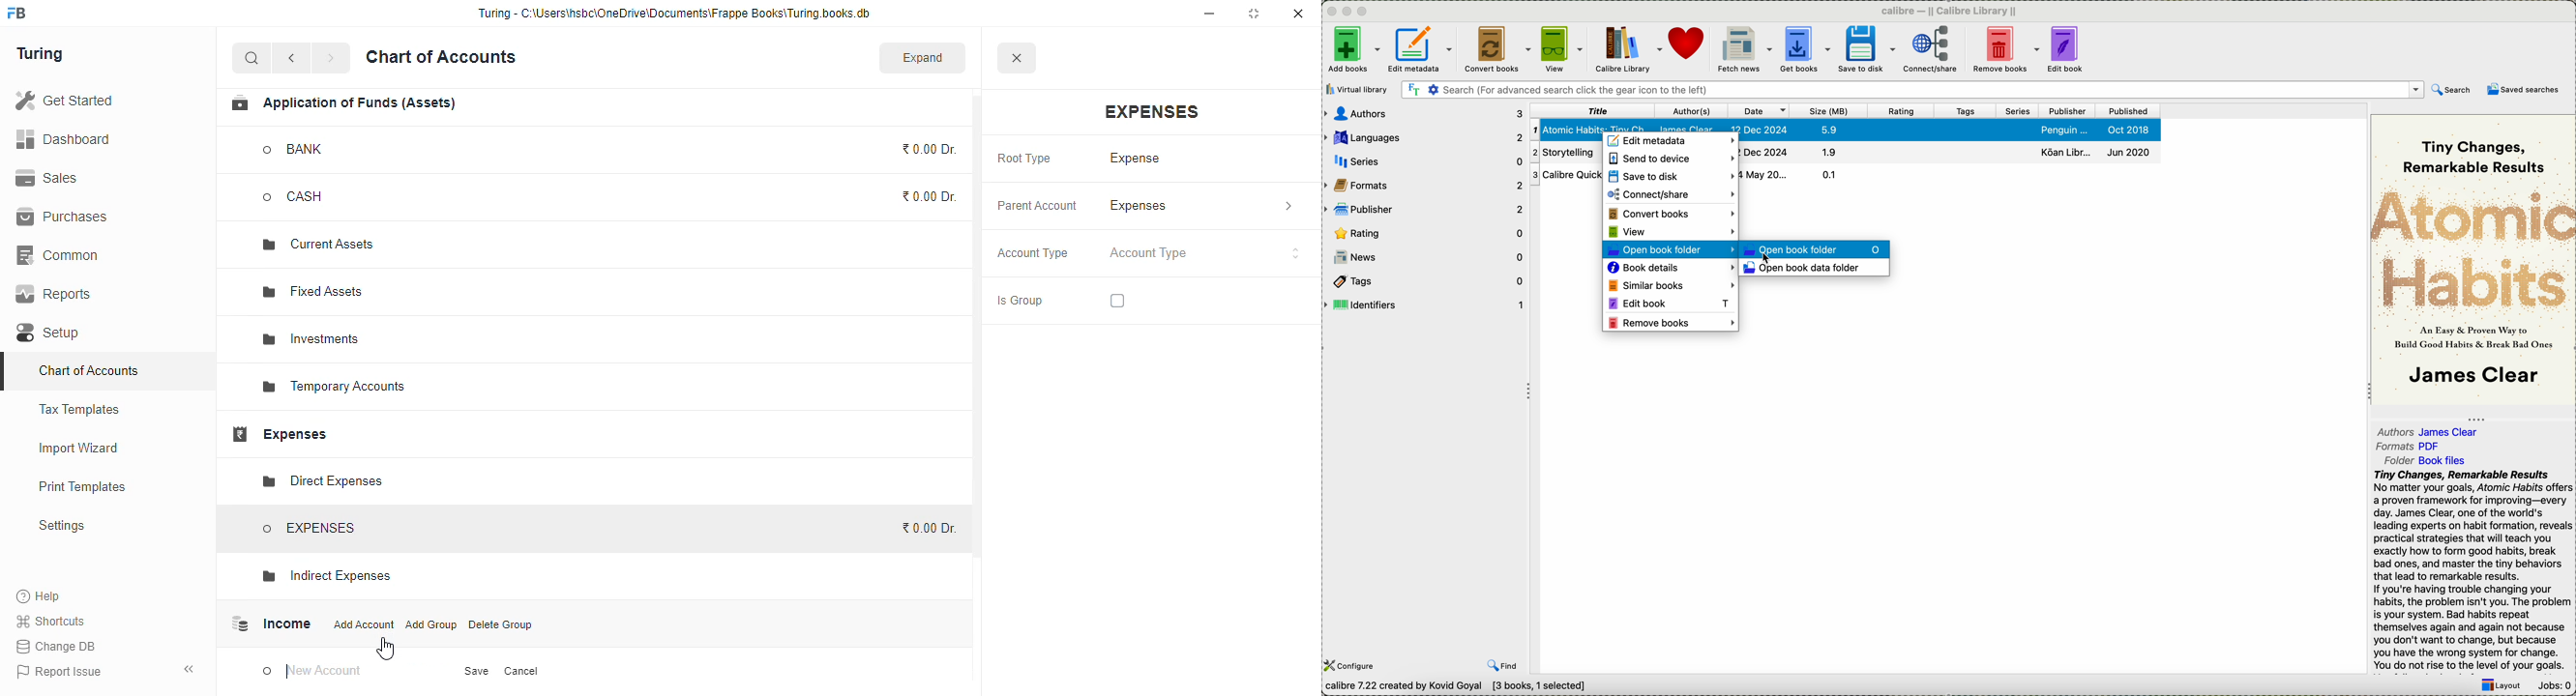 This screenshot has width=2576, height=700. What do you see at coordinates (364, 624) in the screenshot?
I see `add account` at bounding box center [364, 624].